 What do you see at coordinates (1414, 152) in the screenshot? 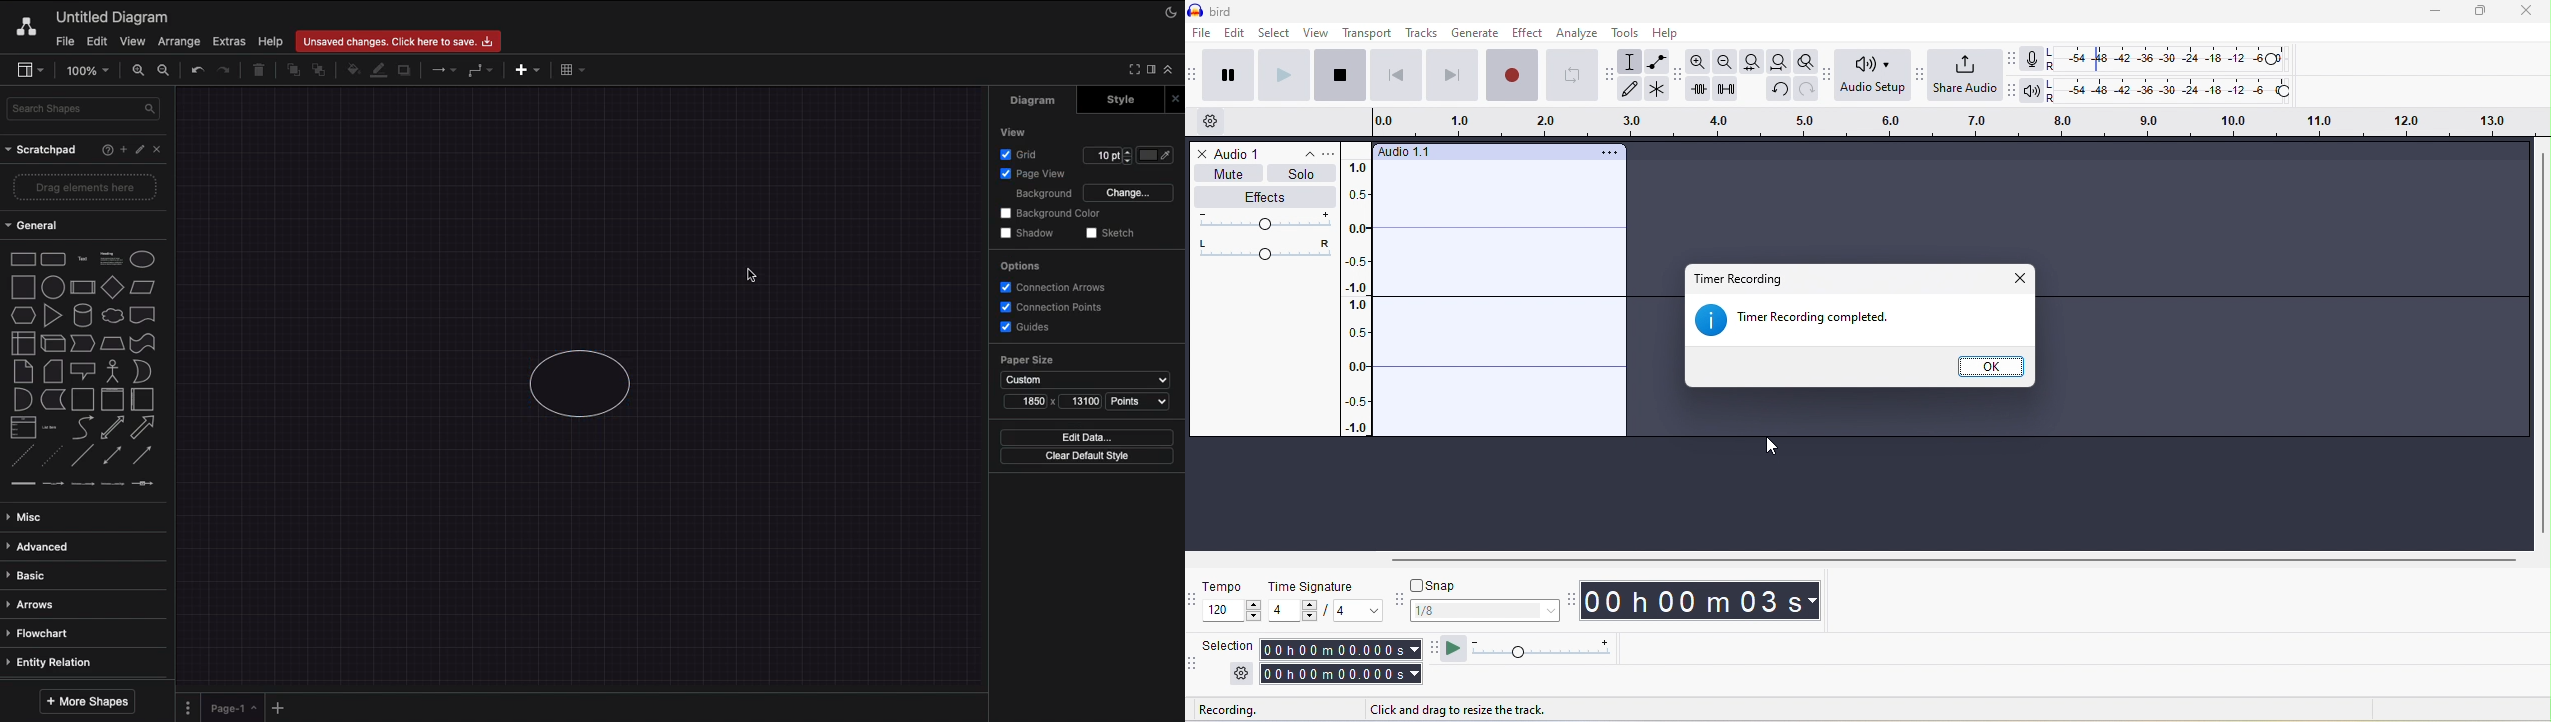
I see `track name` at bounding box center [1414, 152].